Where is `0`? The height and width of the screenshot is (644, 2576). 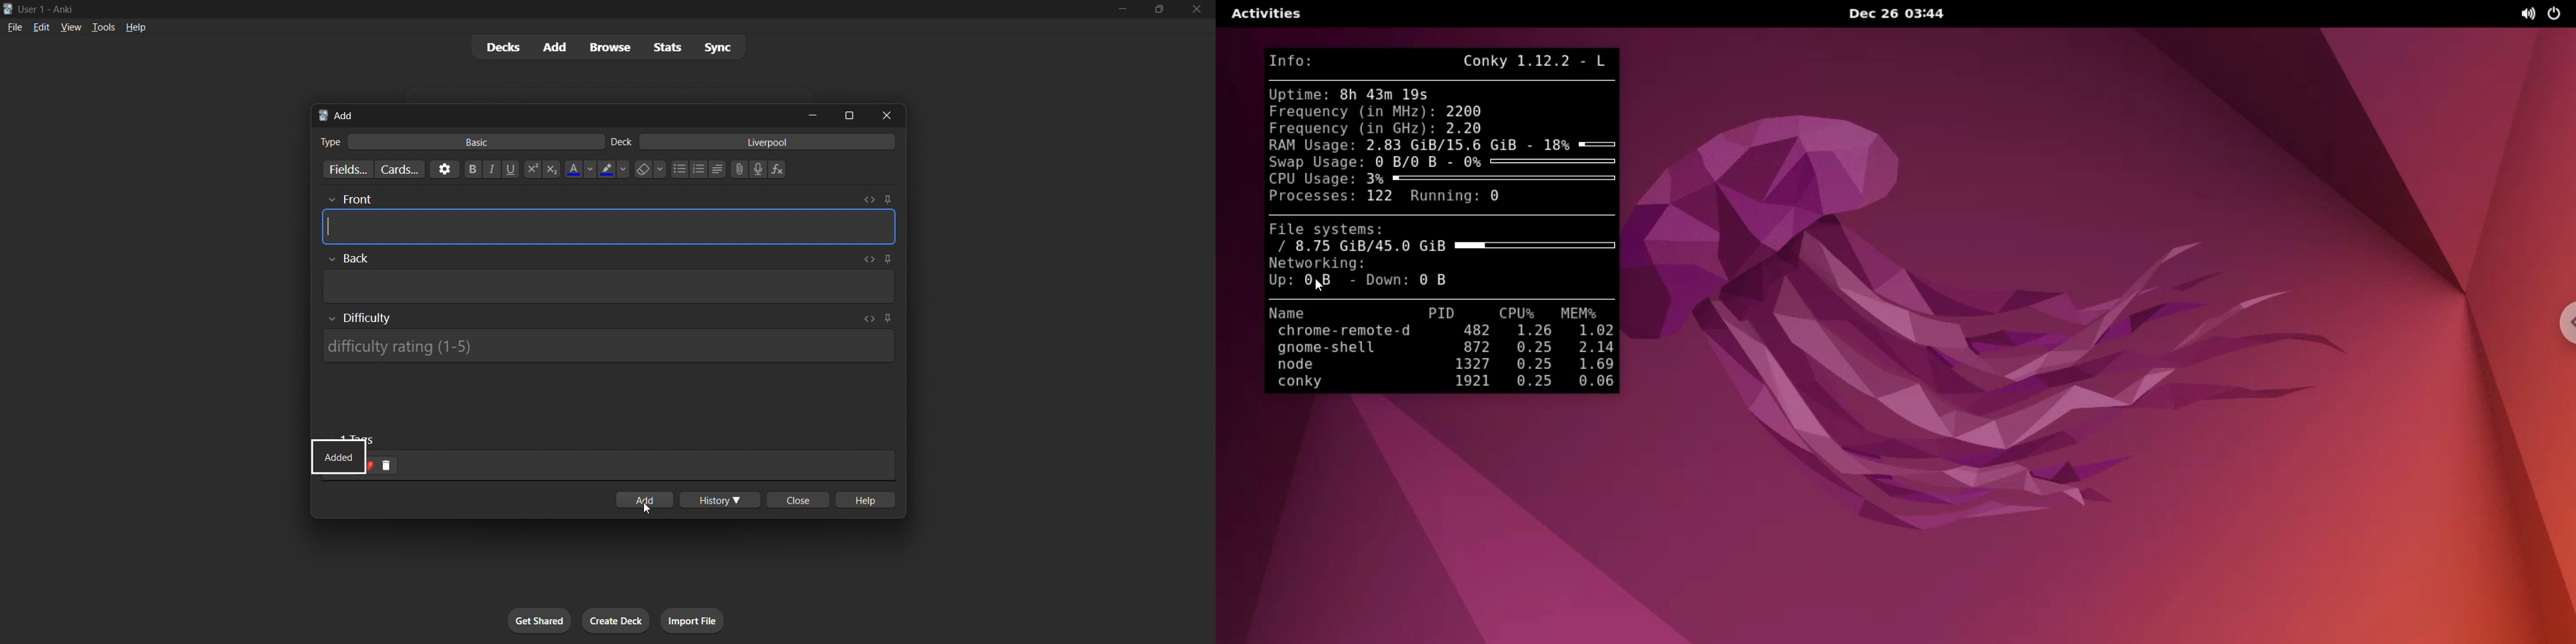
0 is located at coordinates (1501, 196).